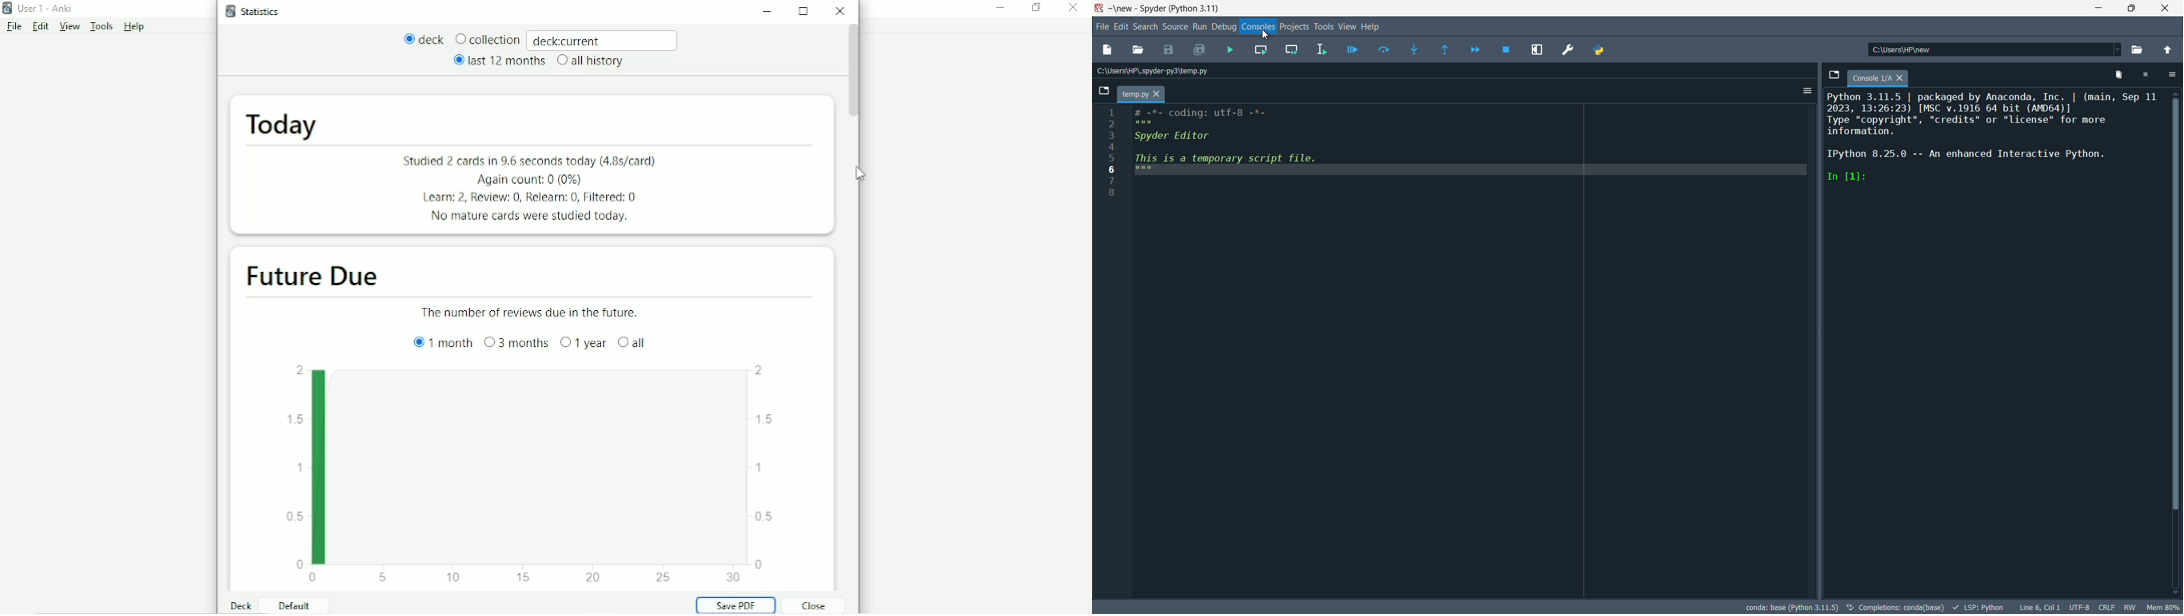  I want to click on Spyder (Python 3.11), so click(1182, 8).